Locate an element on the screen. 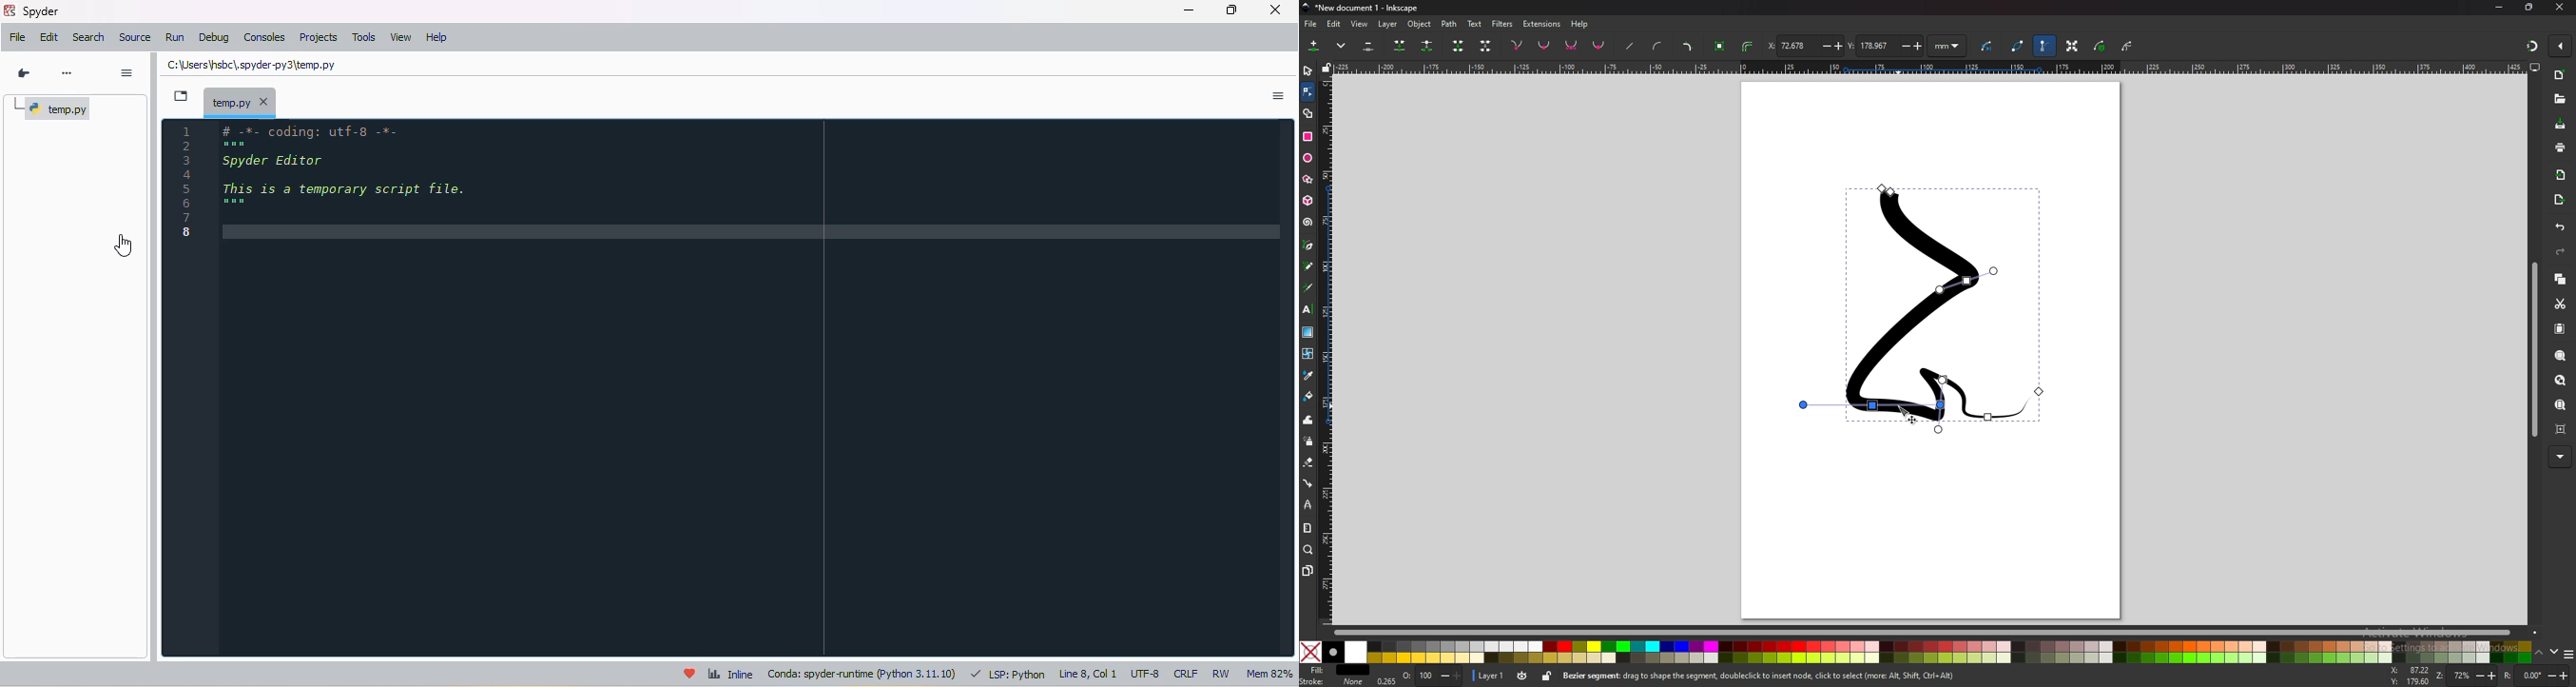 The width and height of the screenshot is (2576, 700). delete selected nodes is located at coordinates (1369, 47).